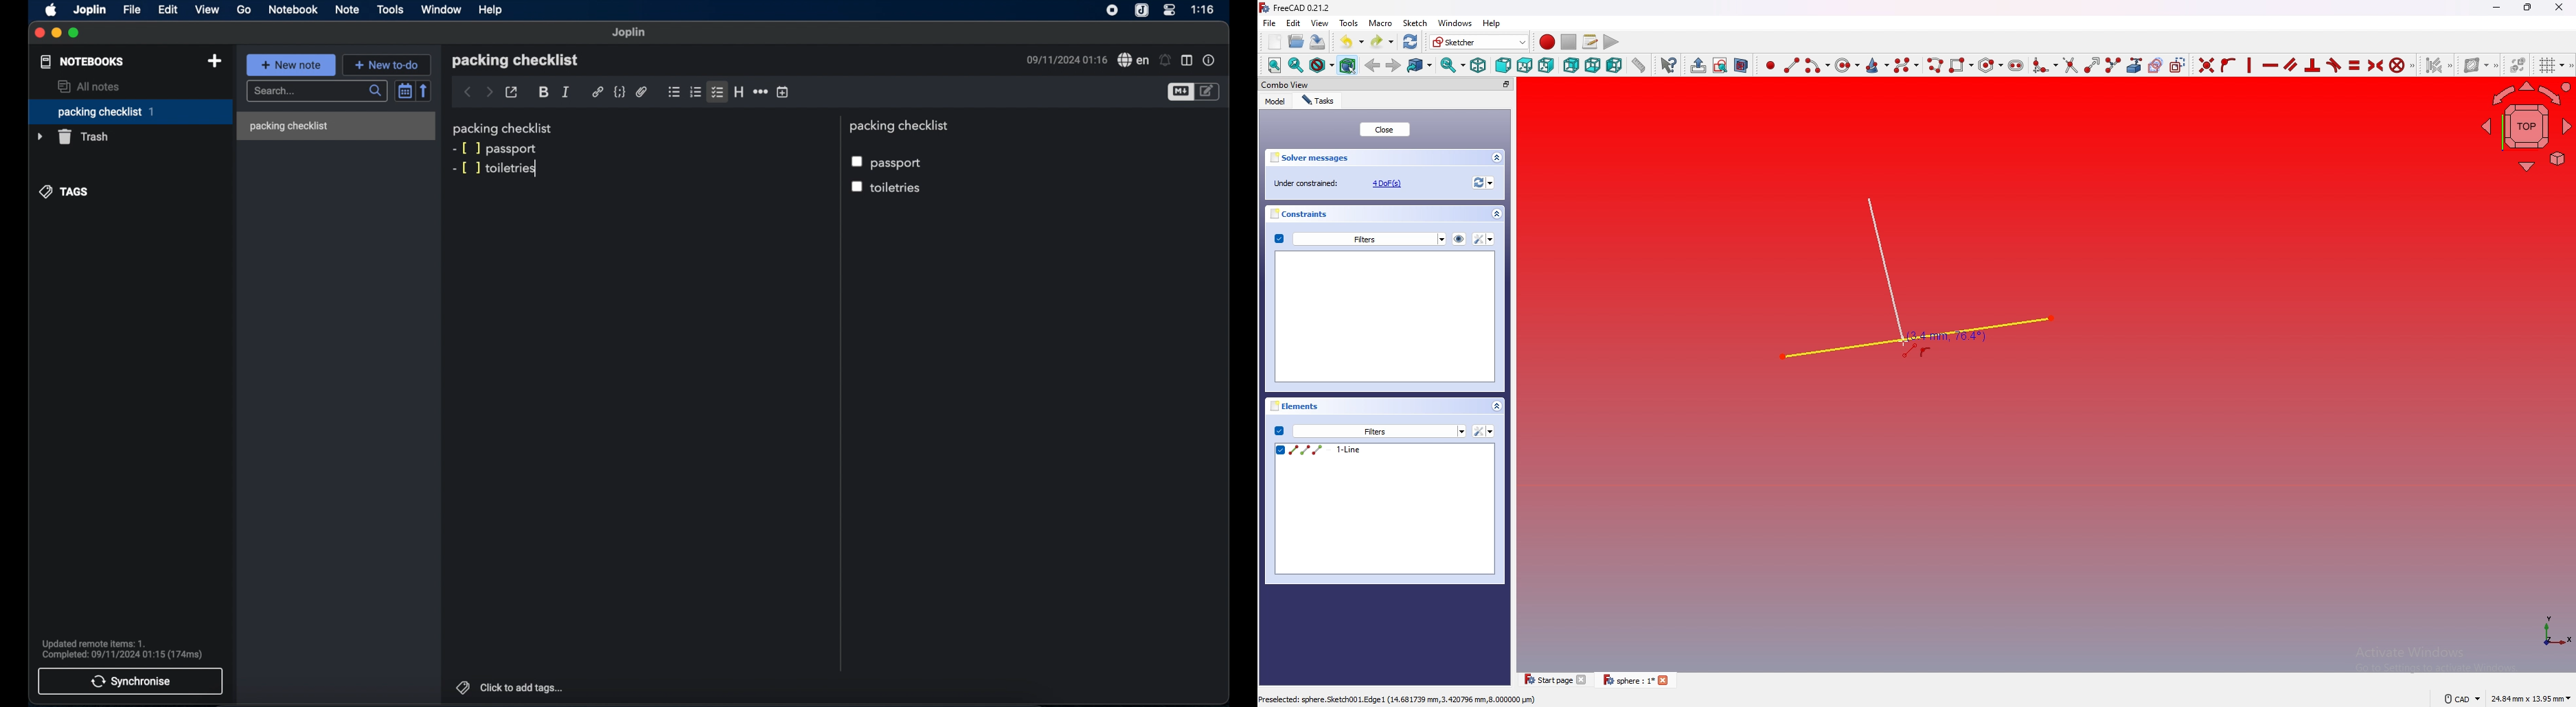  I want to click on bulleted checklist, so click(674, 93).